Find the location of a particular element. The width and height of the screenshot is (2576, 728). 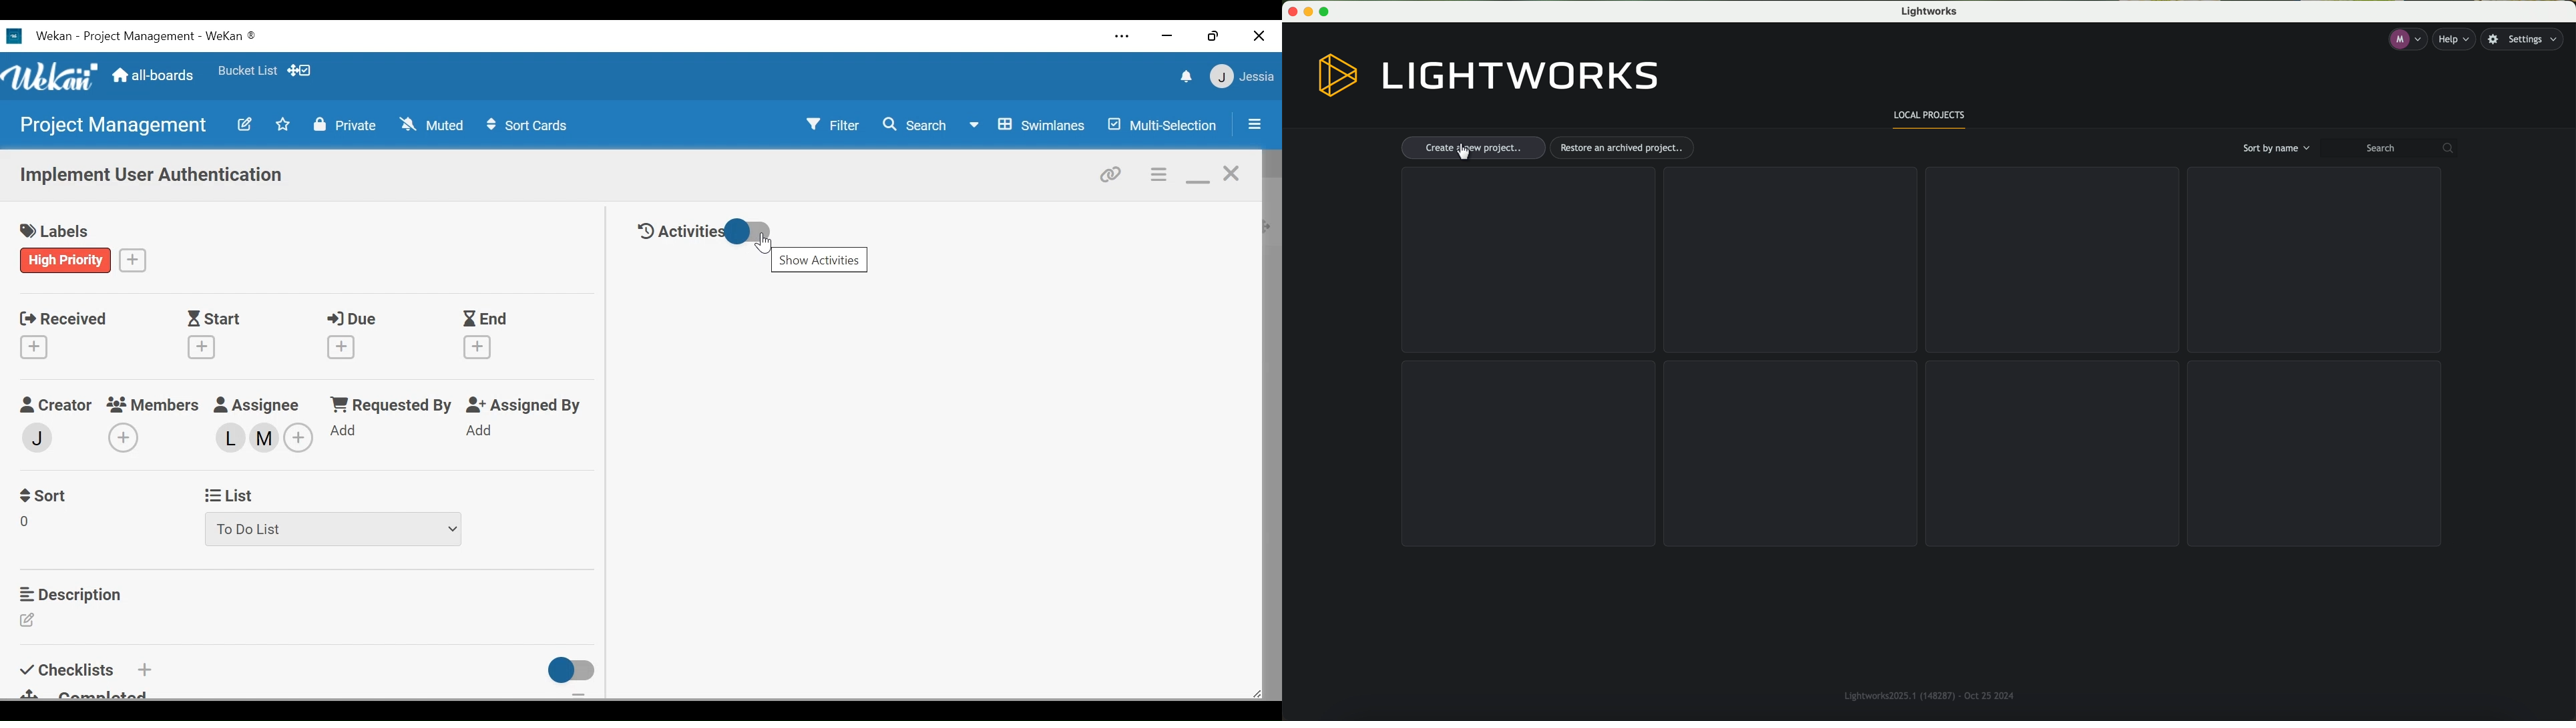

Assigned By is located at coordinates (523, 405).